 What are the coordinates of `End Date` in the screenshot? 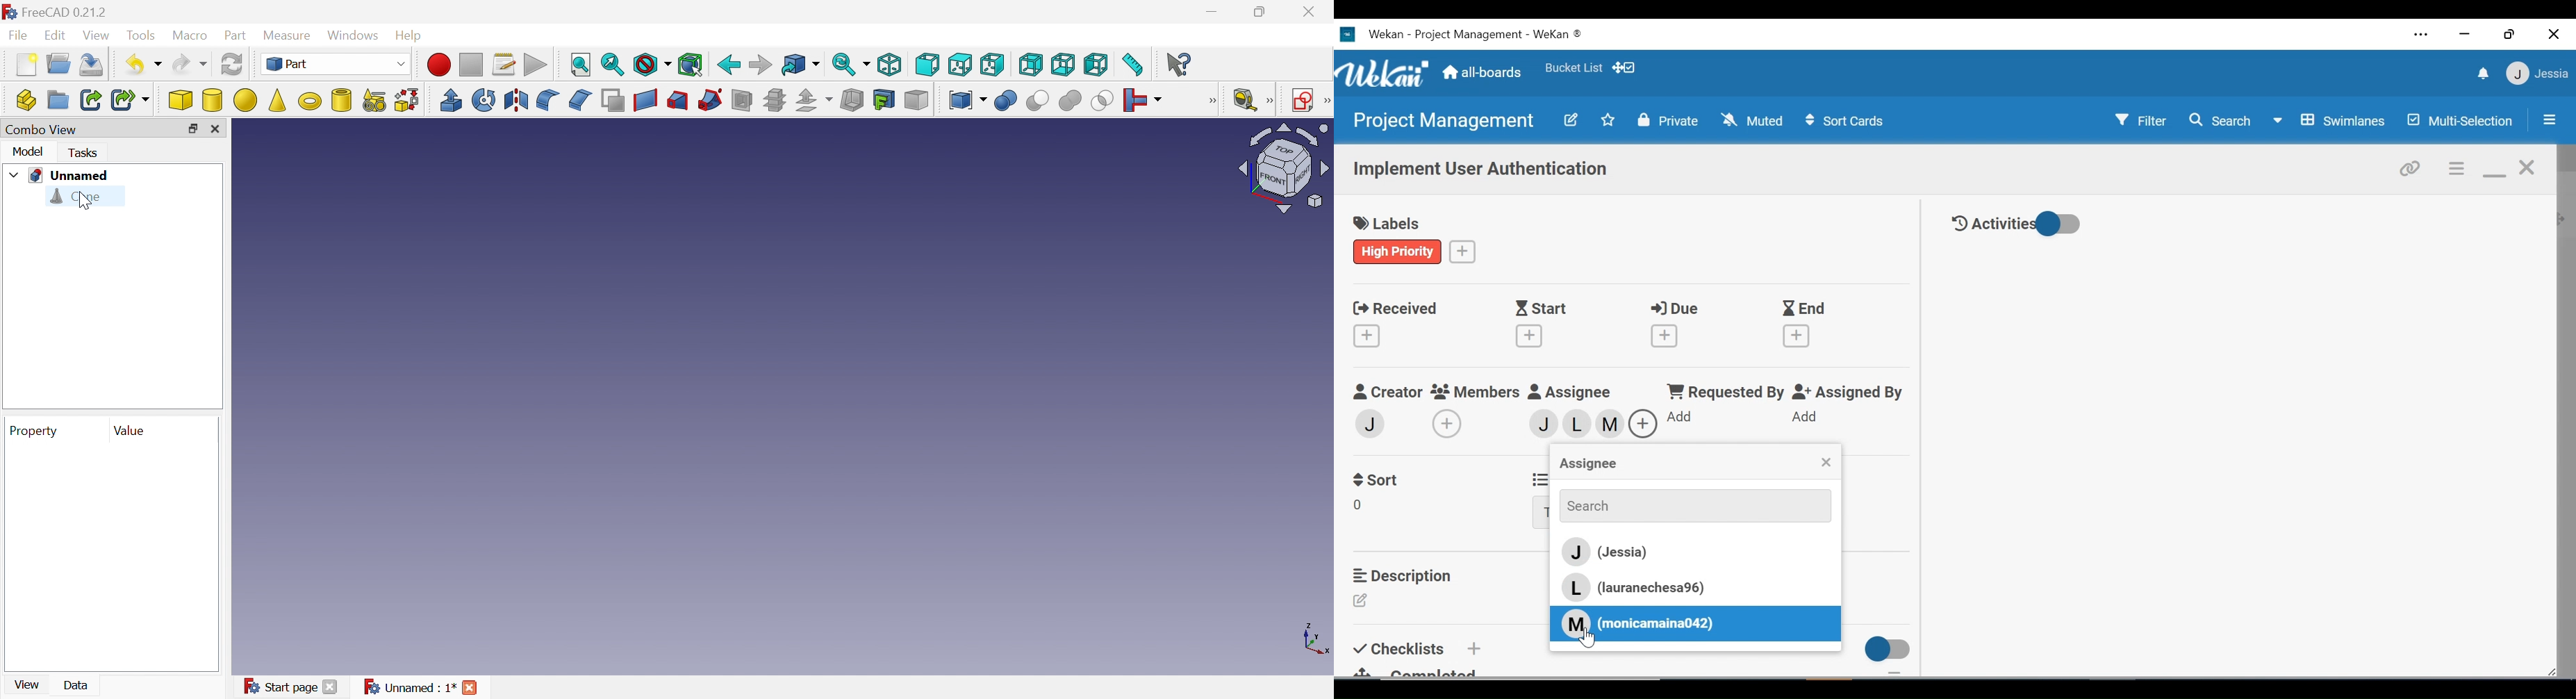 It's located at (1807, 309).